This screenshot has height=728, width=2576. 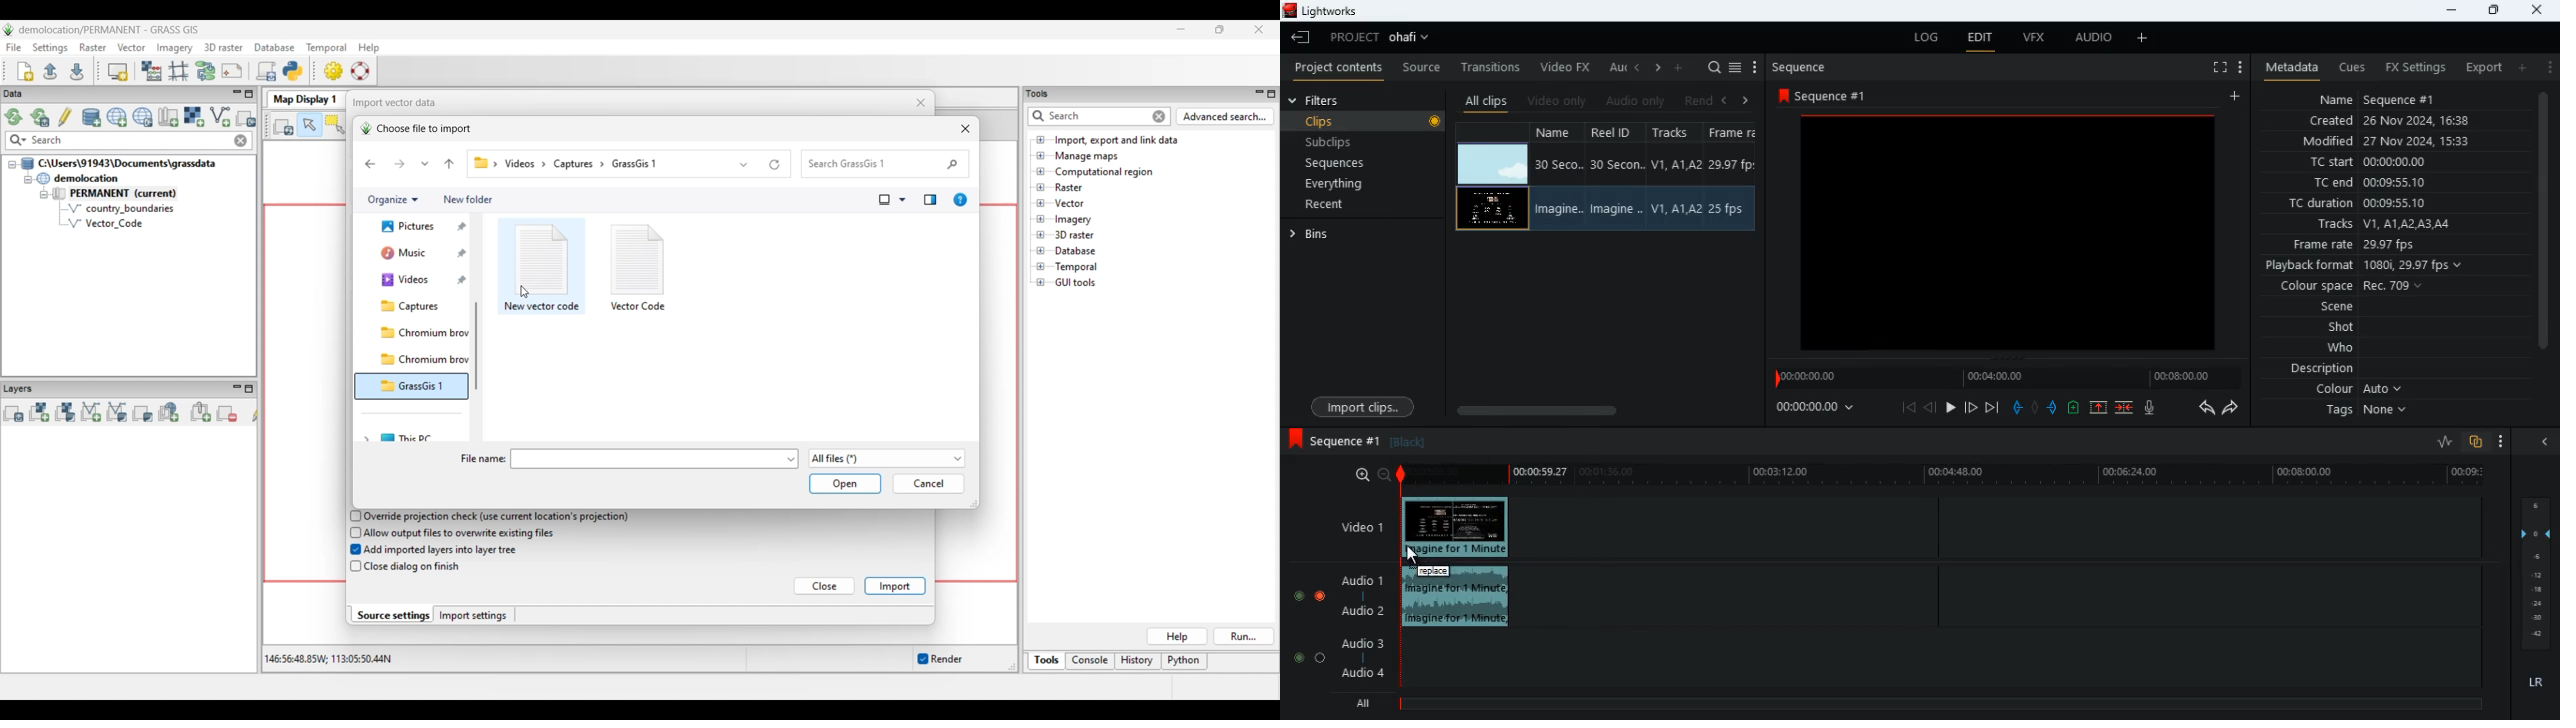 I want to click on filters, so click(x=1326, y=101).